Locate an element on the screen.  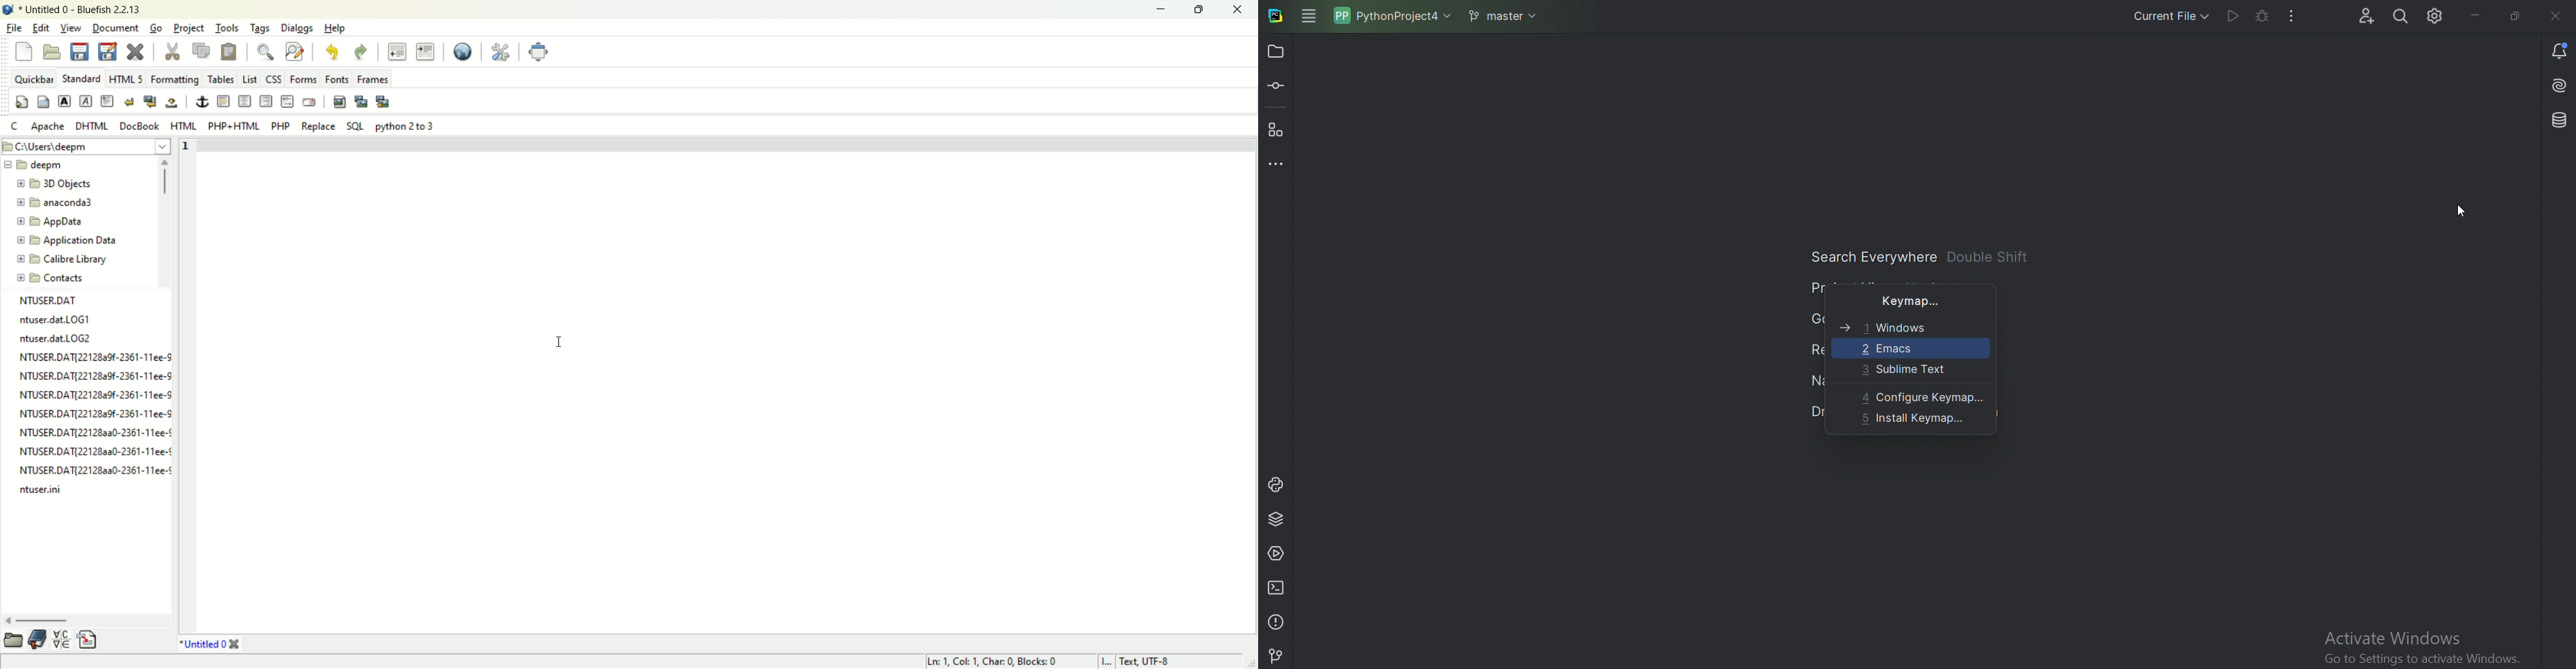
anchor is located at coordinates (200, 102).